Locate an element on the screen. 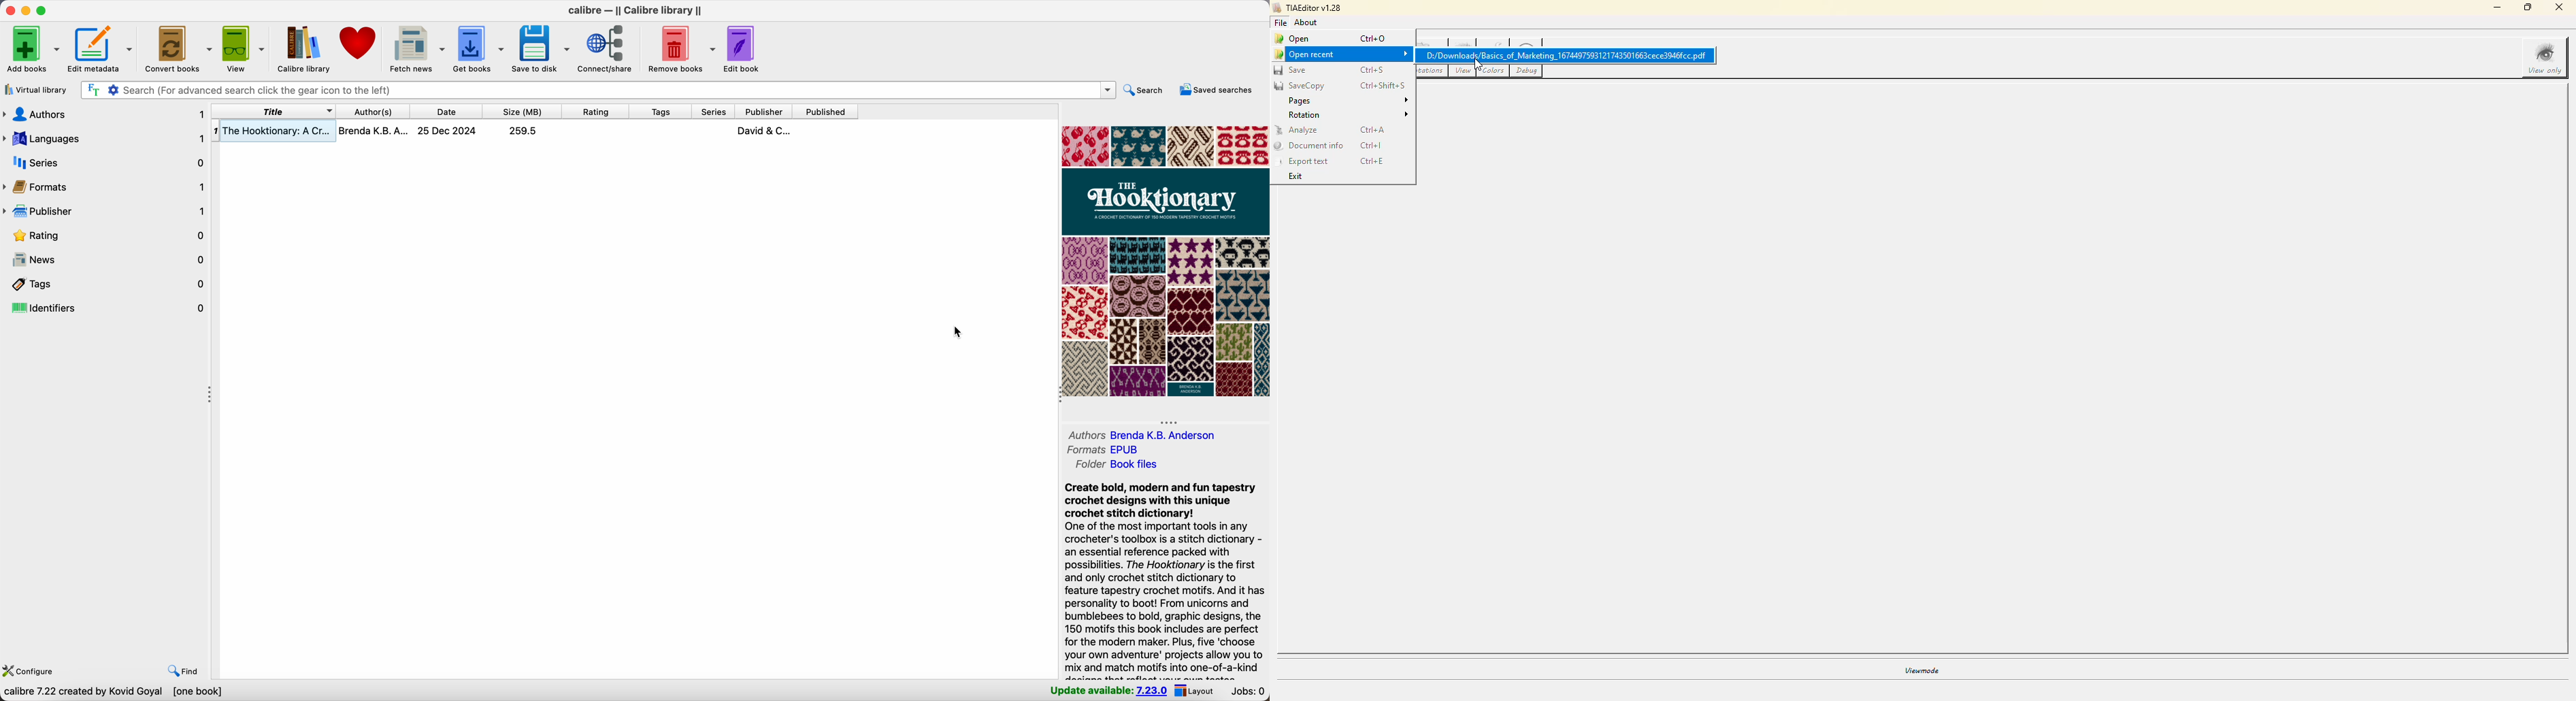 This screenshot has width=2576, height=728. title is located at coordinates (274, 112).